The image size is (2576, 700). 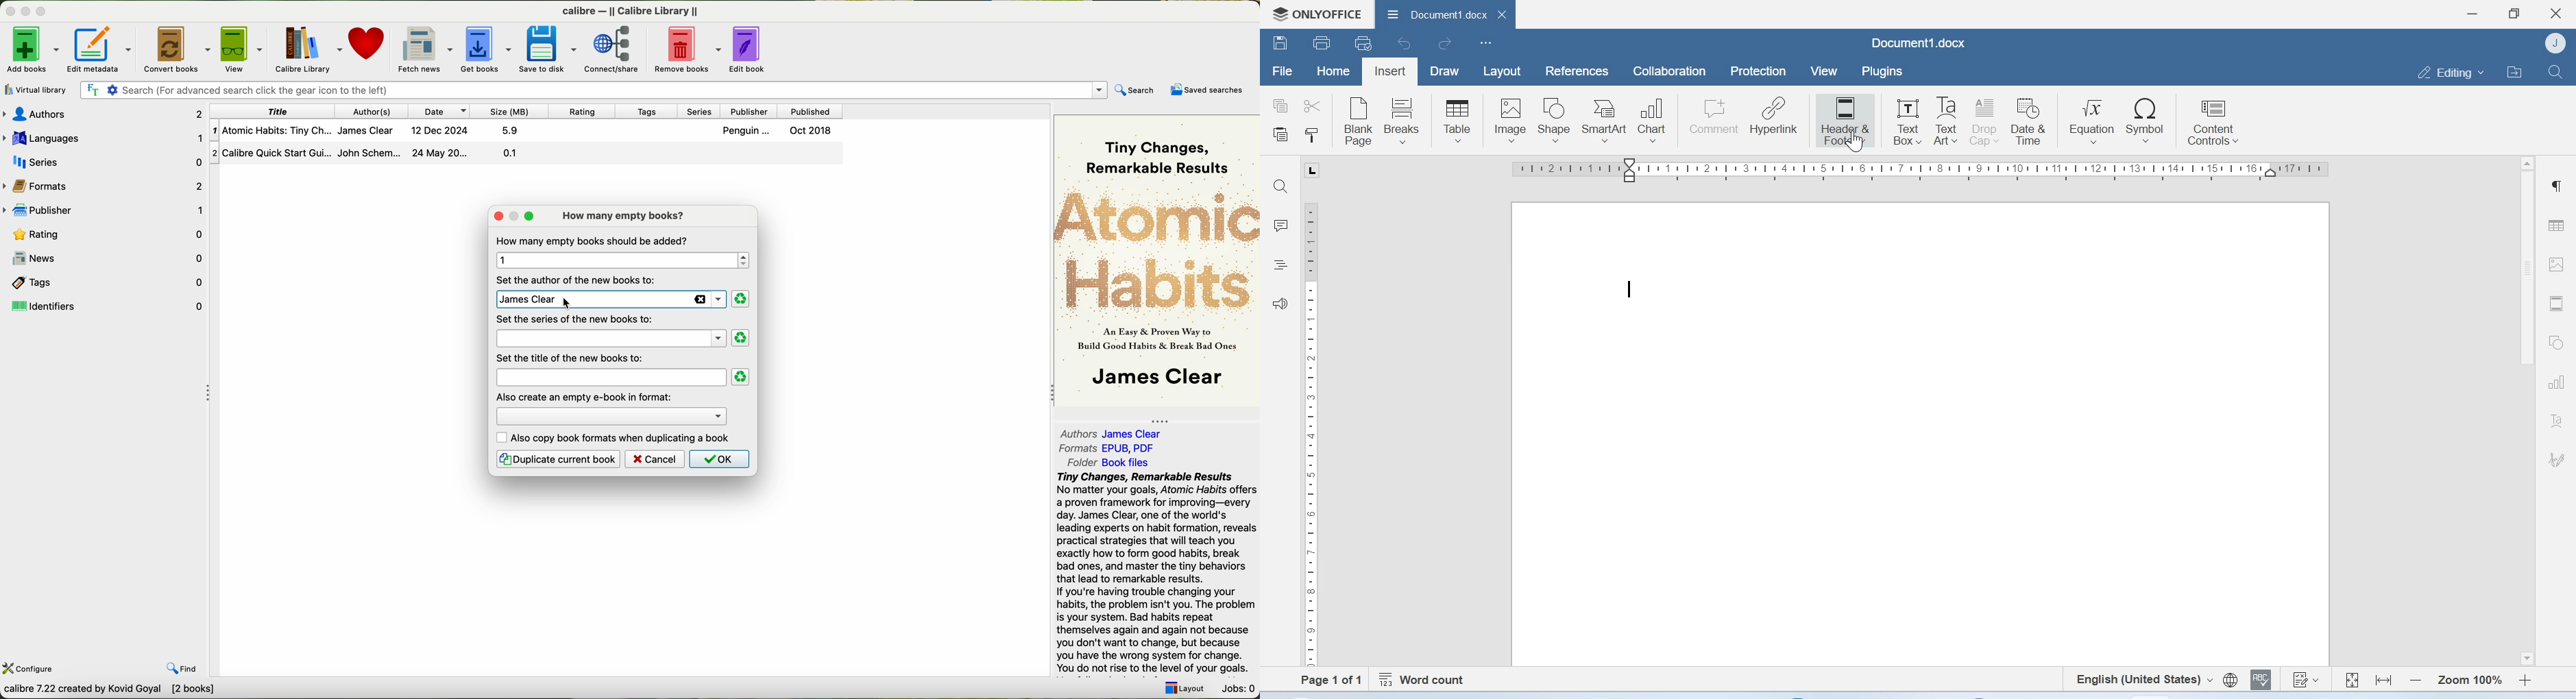 What do you see at coordinates (1486, 44) in the screenshot?
I see `Customize Quick Access Toolbar` at bounding box center [1486, 44].